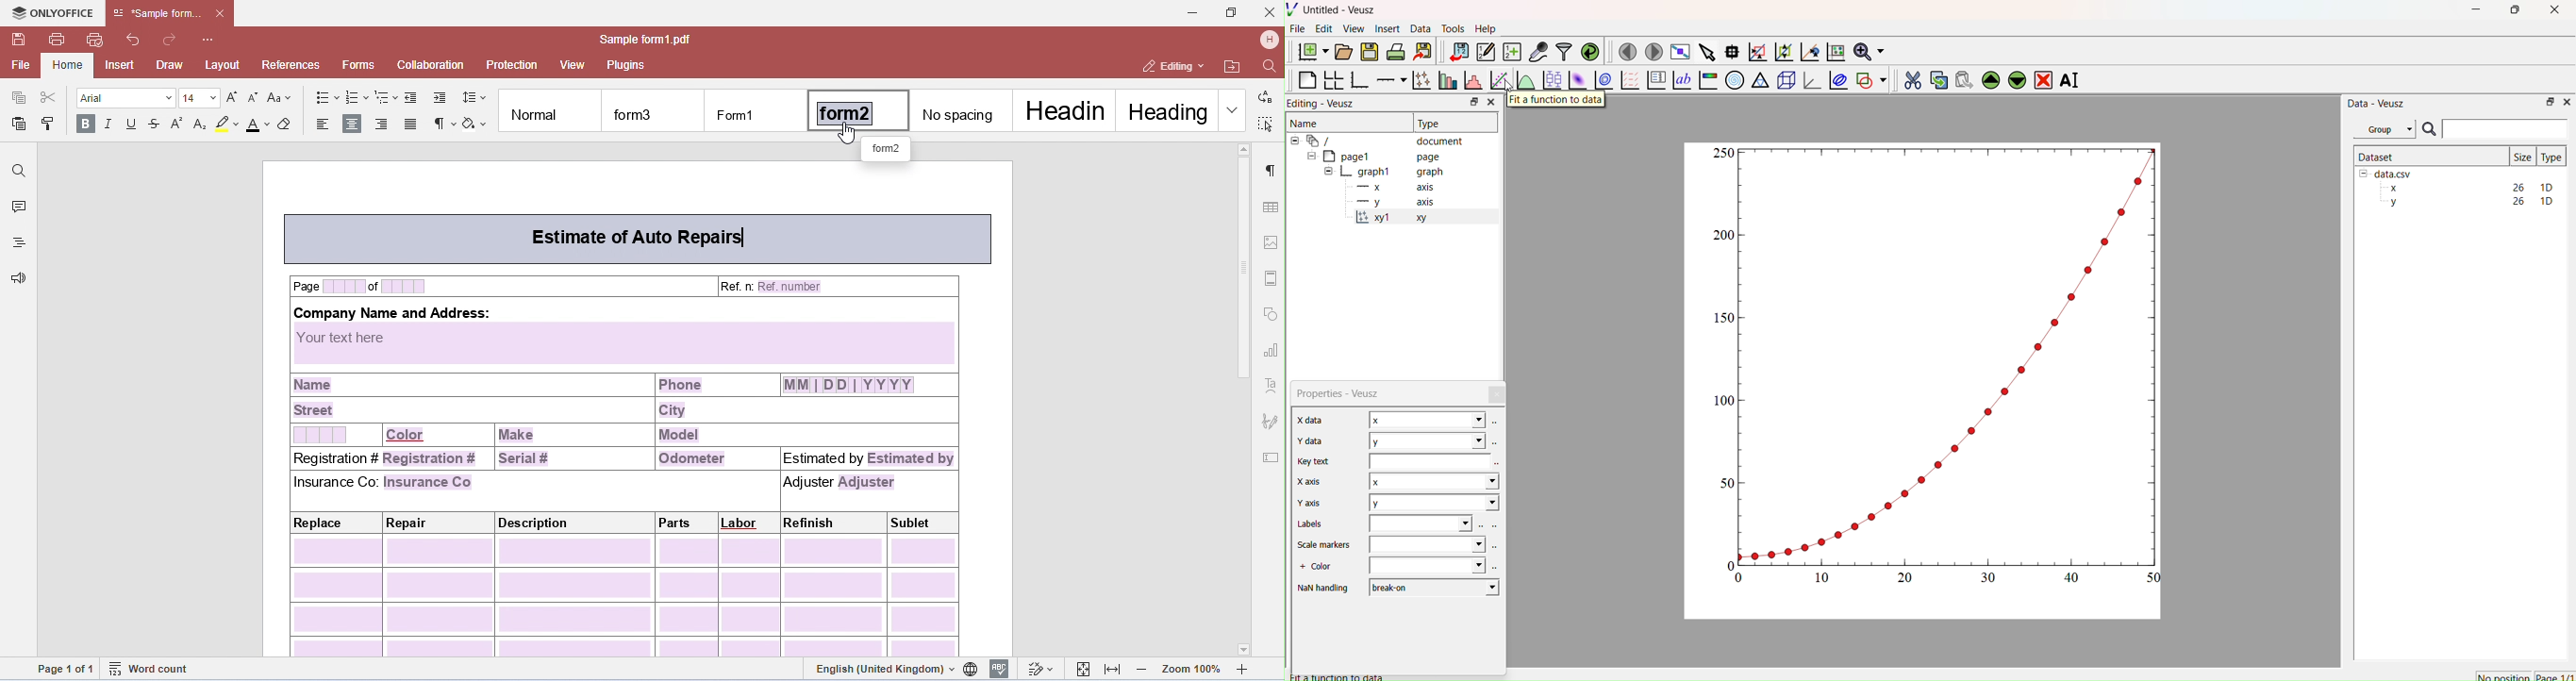  I want to click on 3d scene, so click(1785, 78).